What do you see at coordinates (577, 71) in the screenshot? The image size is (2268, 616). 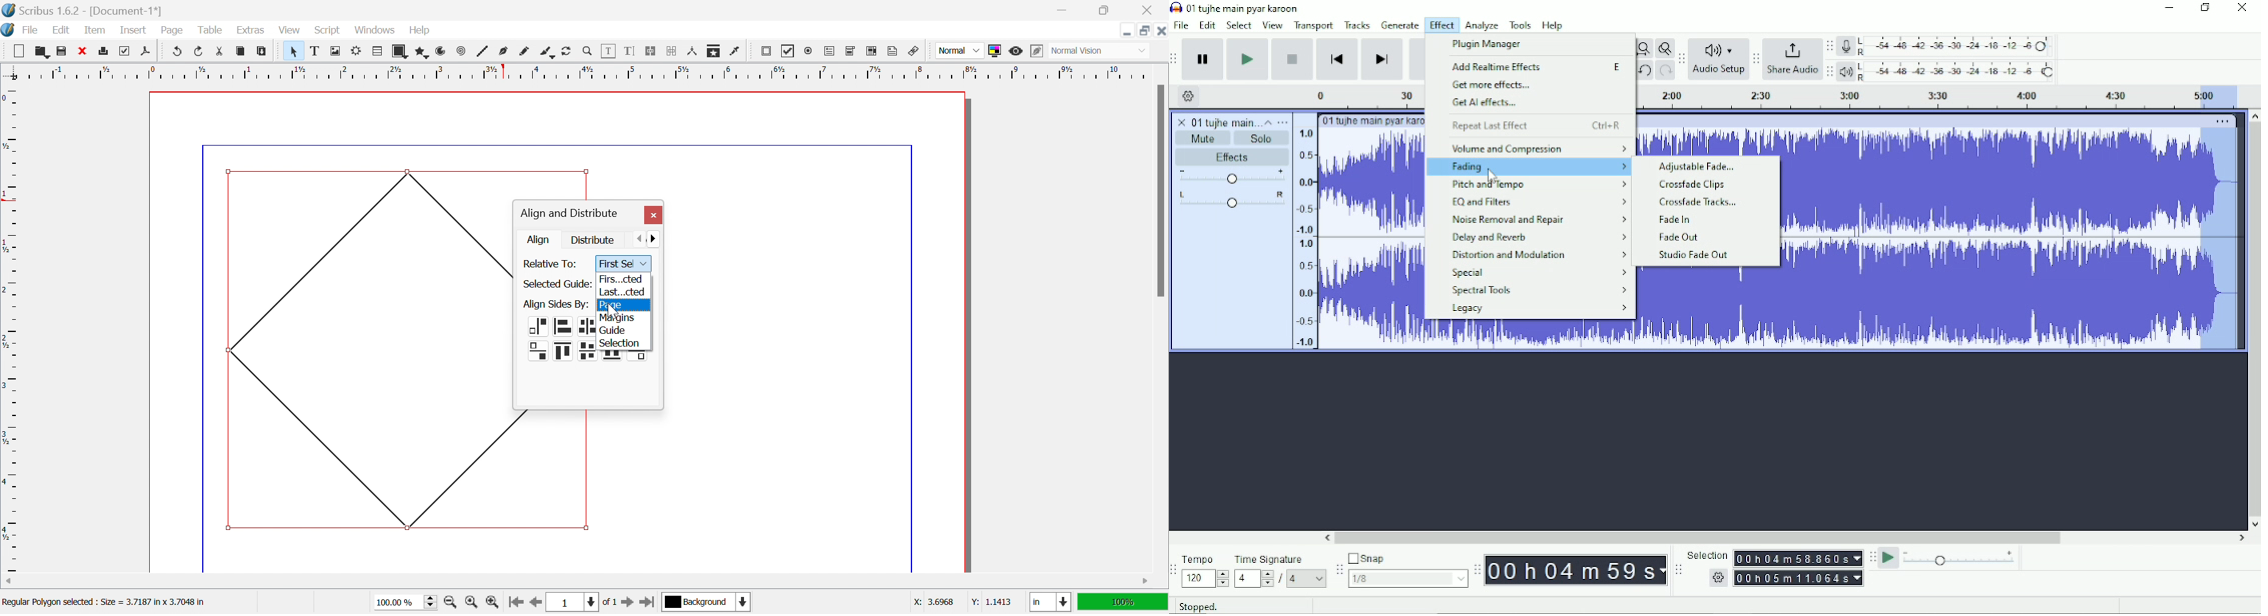 I see `Ruler` at bounding box center [577, 71].